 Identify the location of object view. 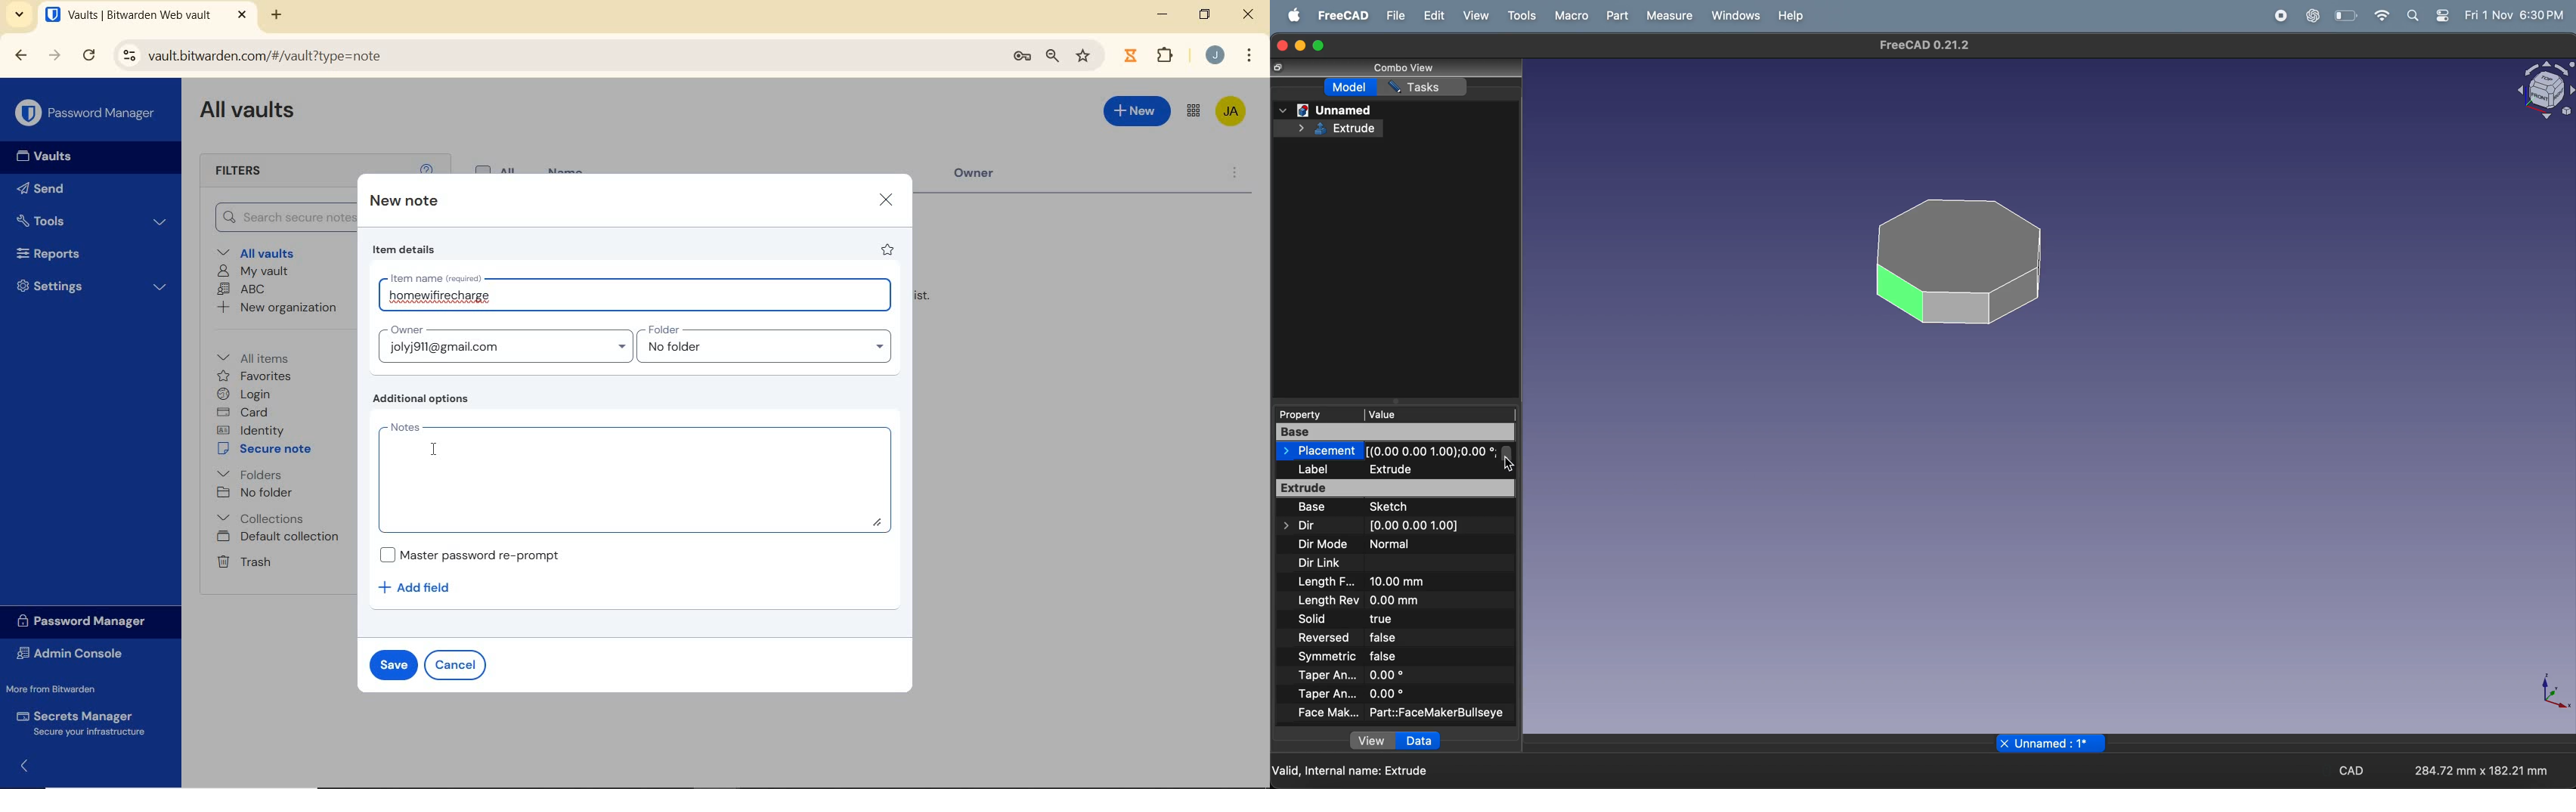
(2543, 87).